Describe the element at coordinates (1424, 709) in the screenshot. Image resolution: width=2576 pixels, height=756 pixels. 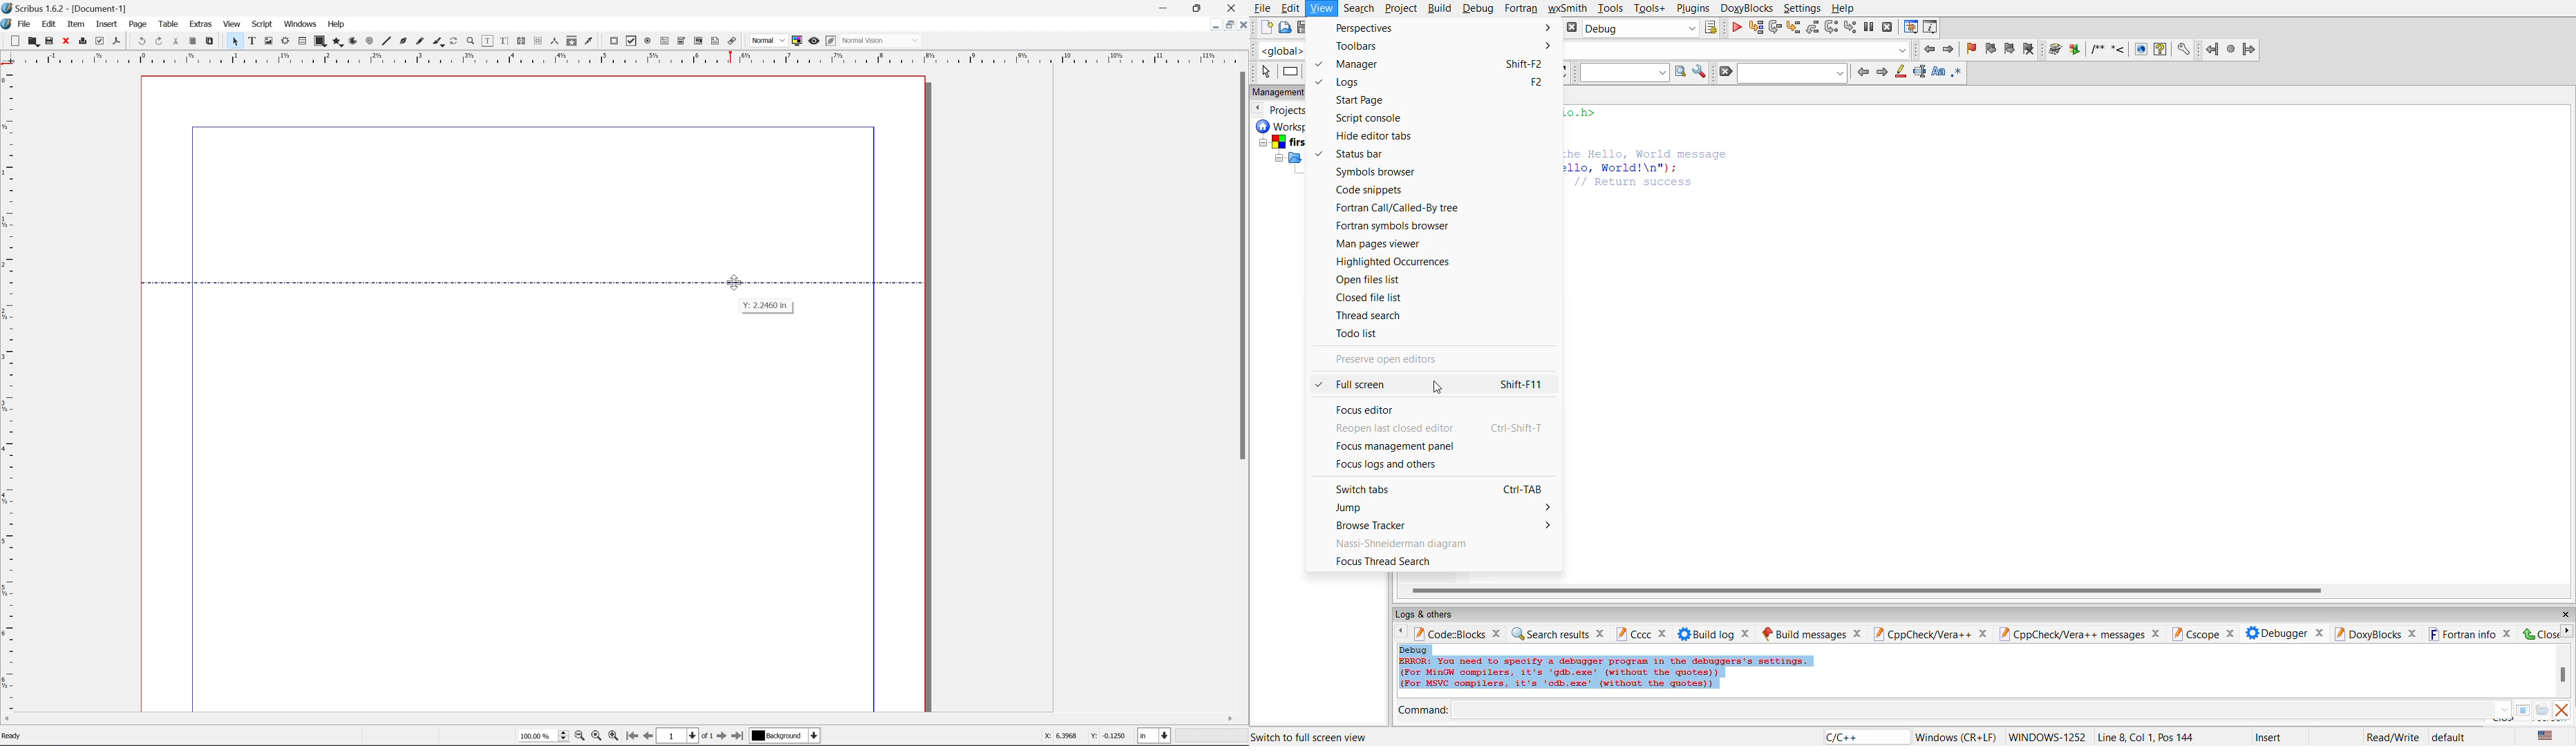
I see `command` at that location.